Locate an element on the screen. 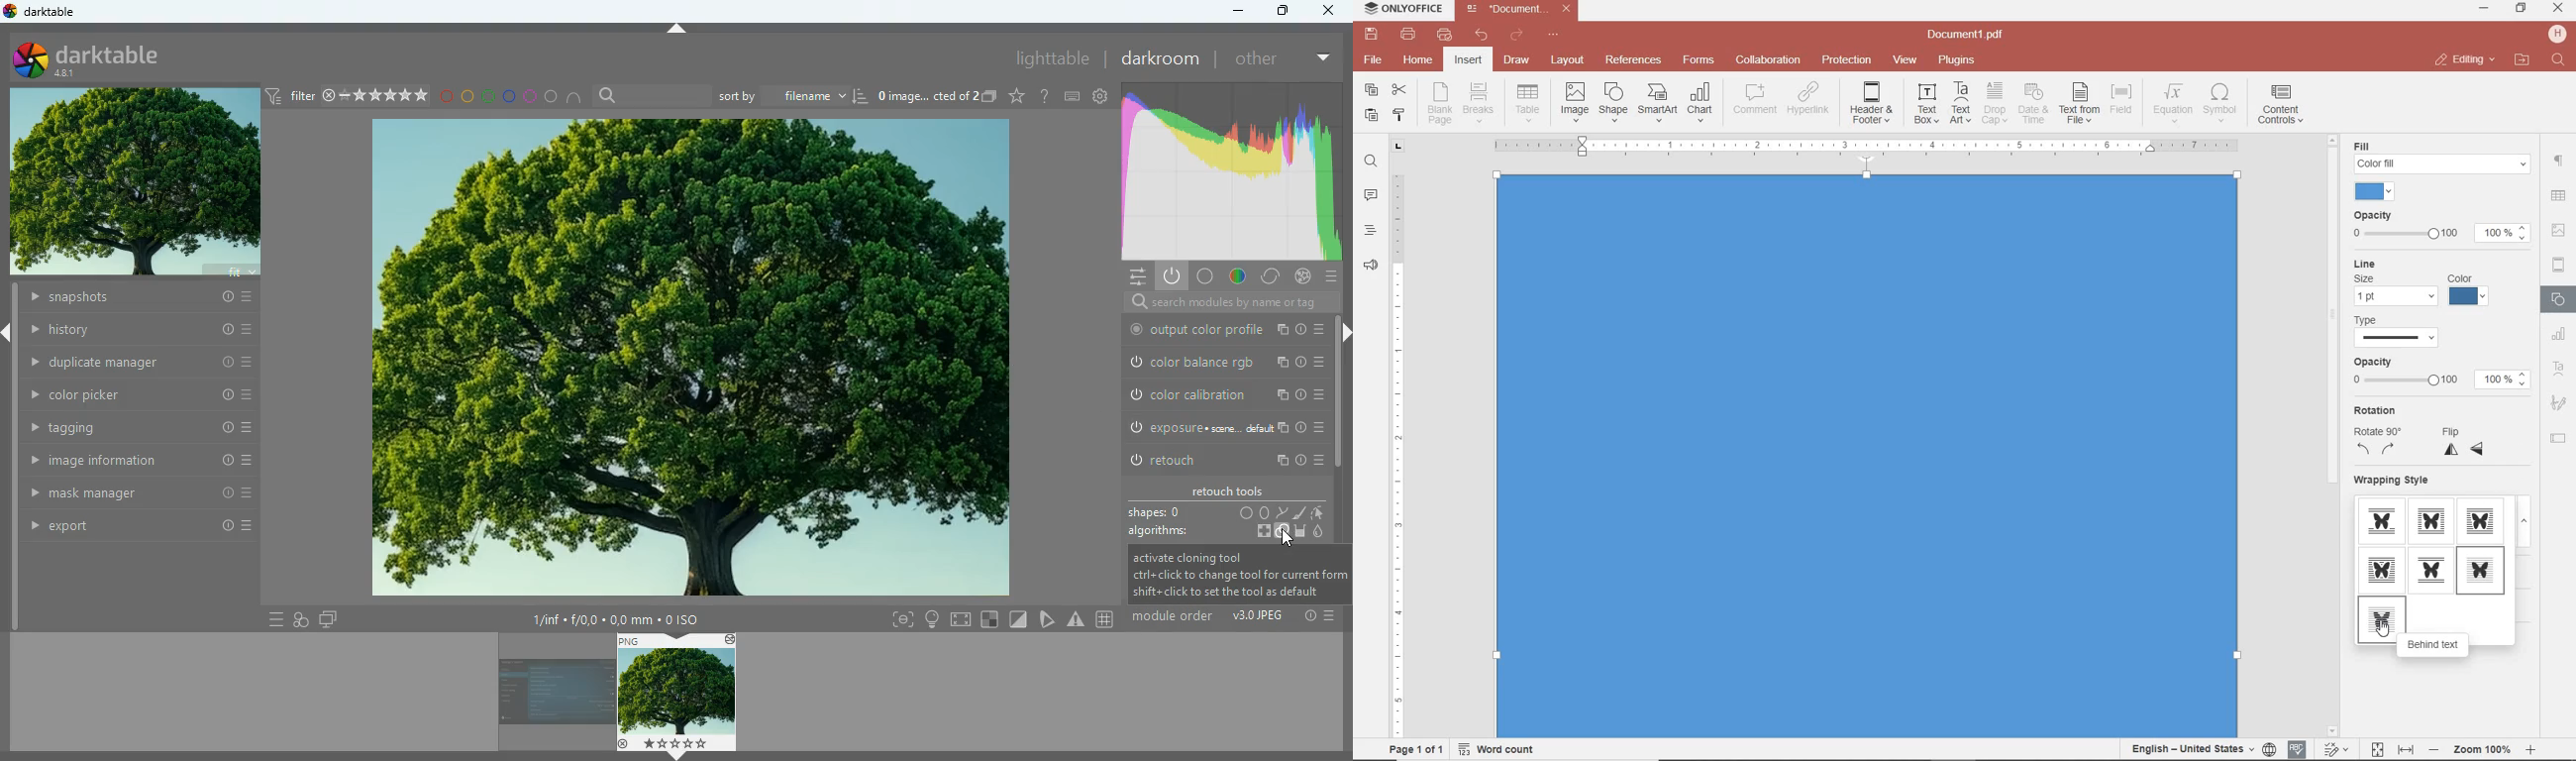  customize quick access toolbar is located at coordinates (1553, 35).